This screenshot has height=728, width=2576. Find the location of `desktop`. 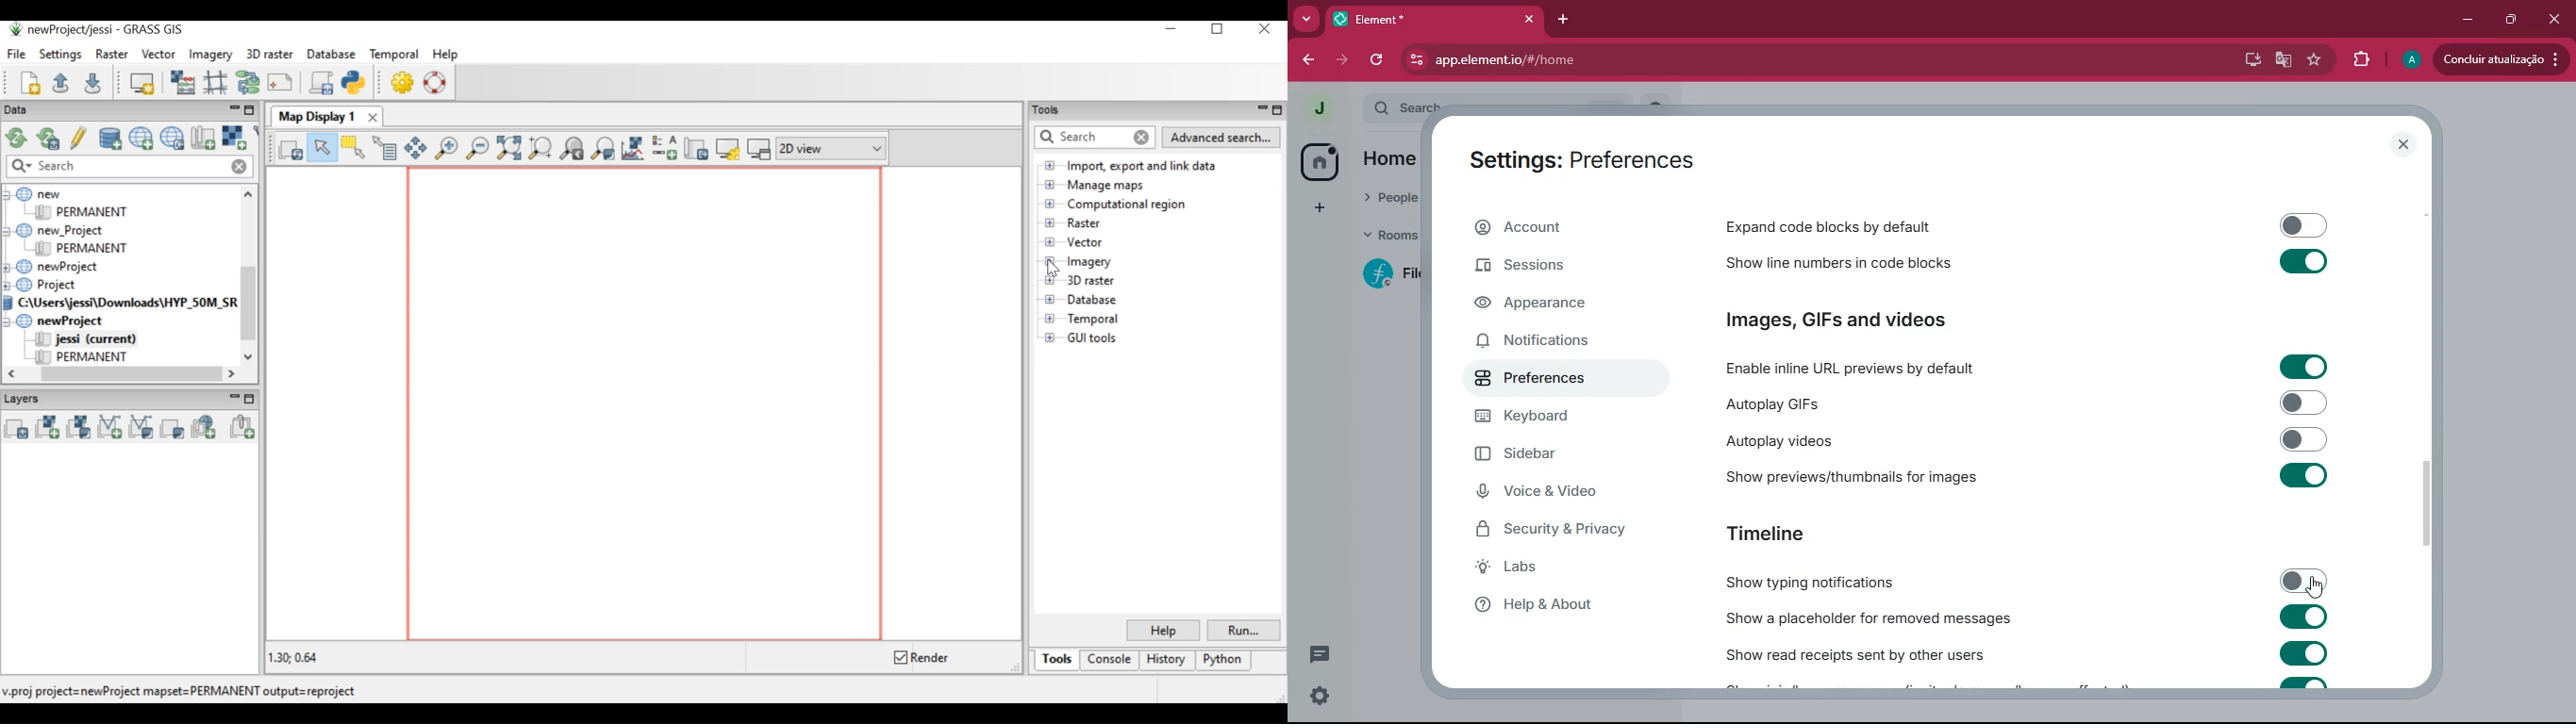

desktop is located at coordinates (2252, 61).